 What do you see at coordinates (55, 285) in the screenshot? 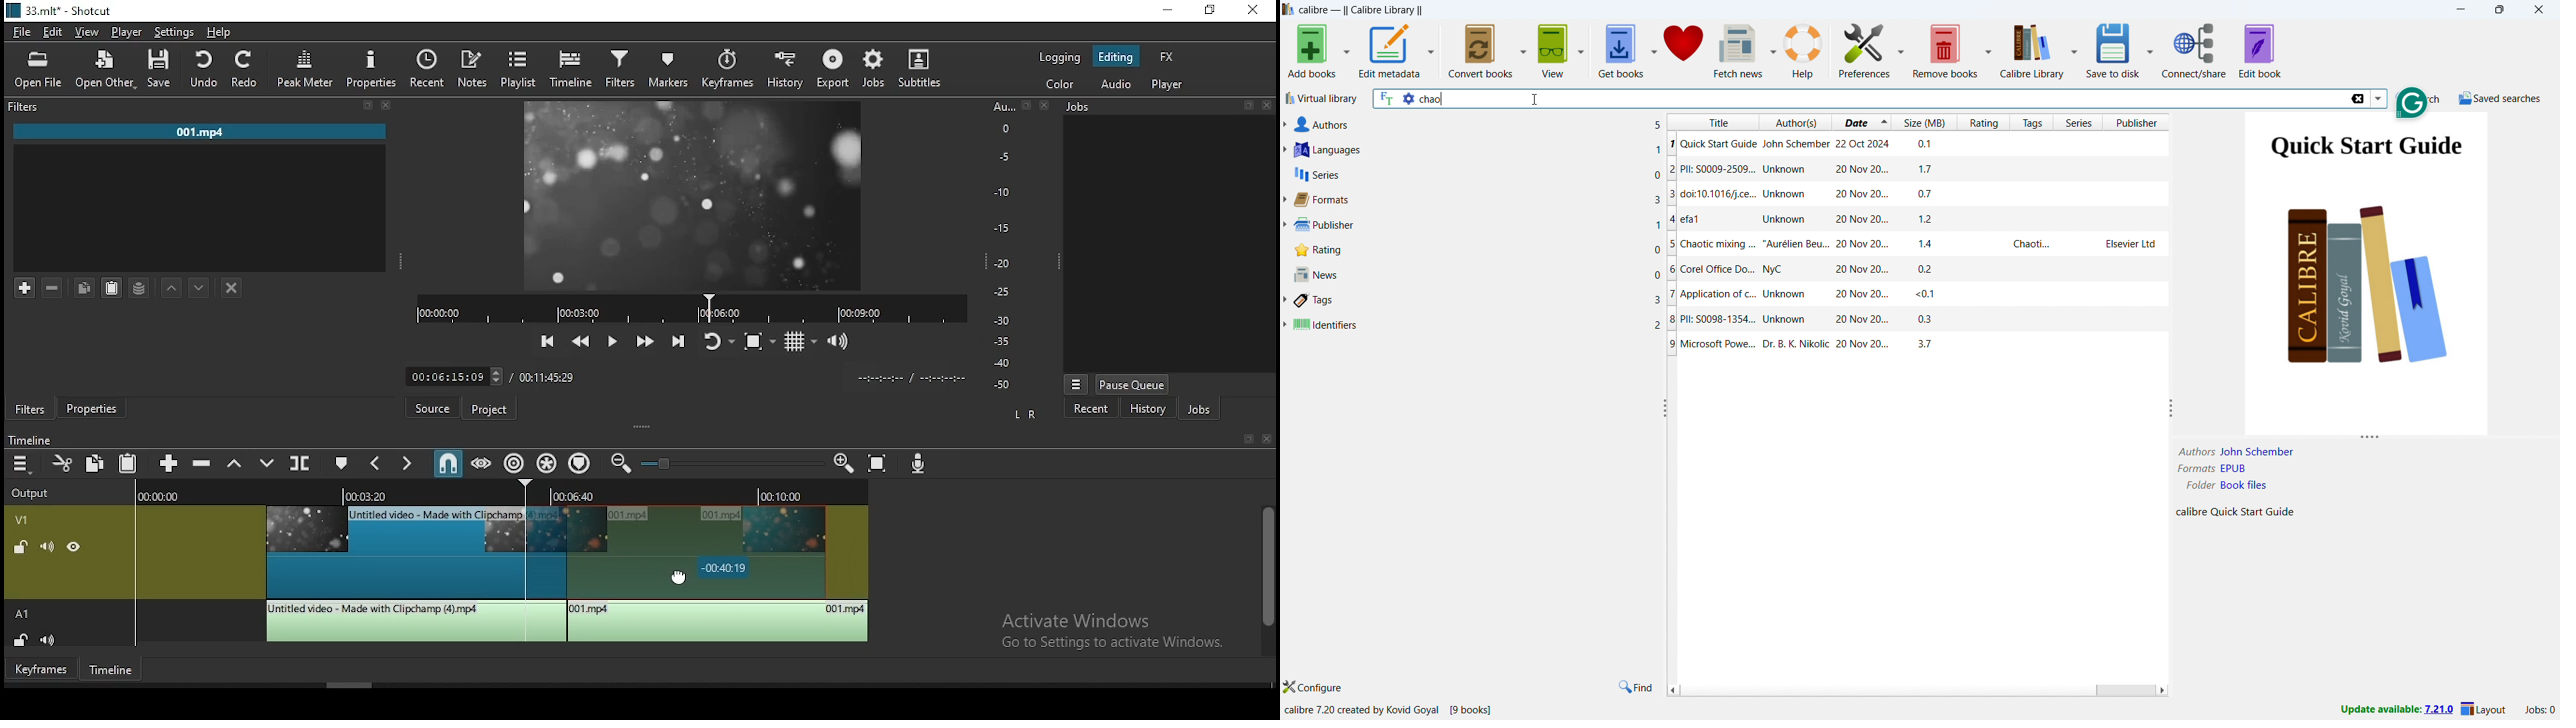
I see `remove selected filters` at bounding box center [55, 285].